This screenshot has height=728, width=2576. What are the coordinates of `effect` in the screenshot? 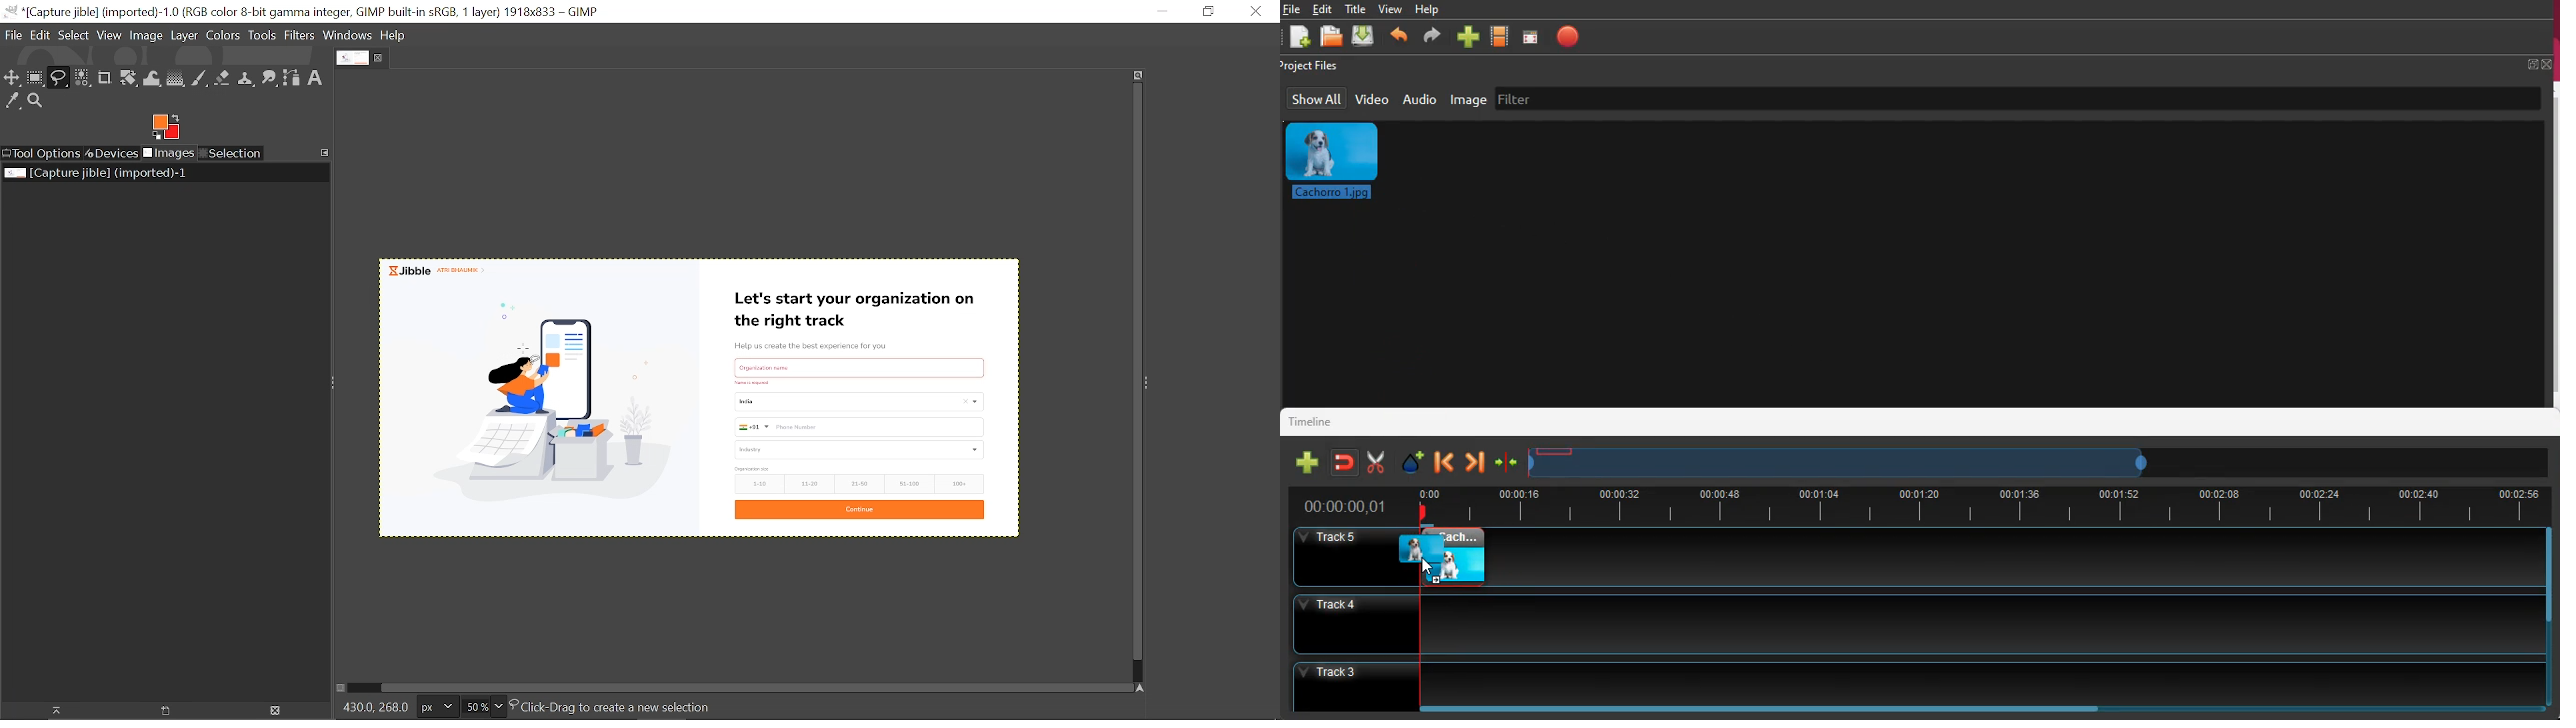 It's located at (1409, 461).